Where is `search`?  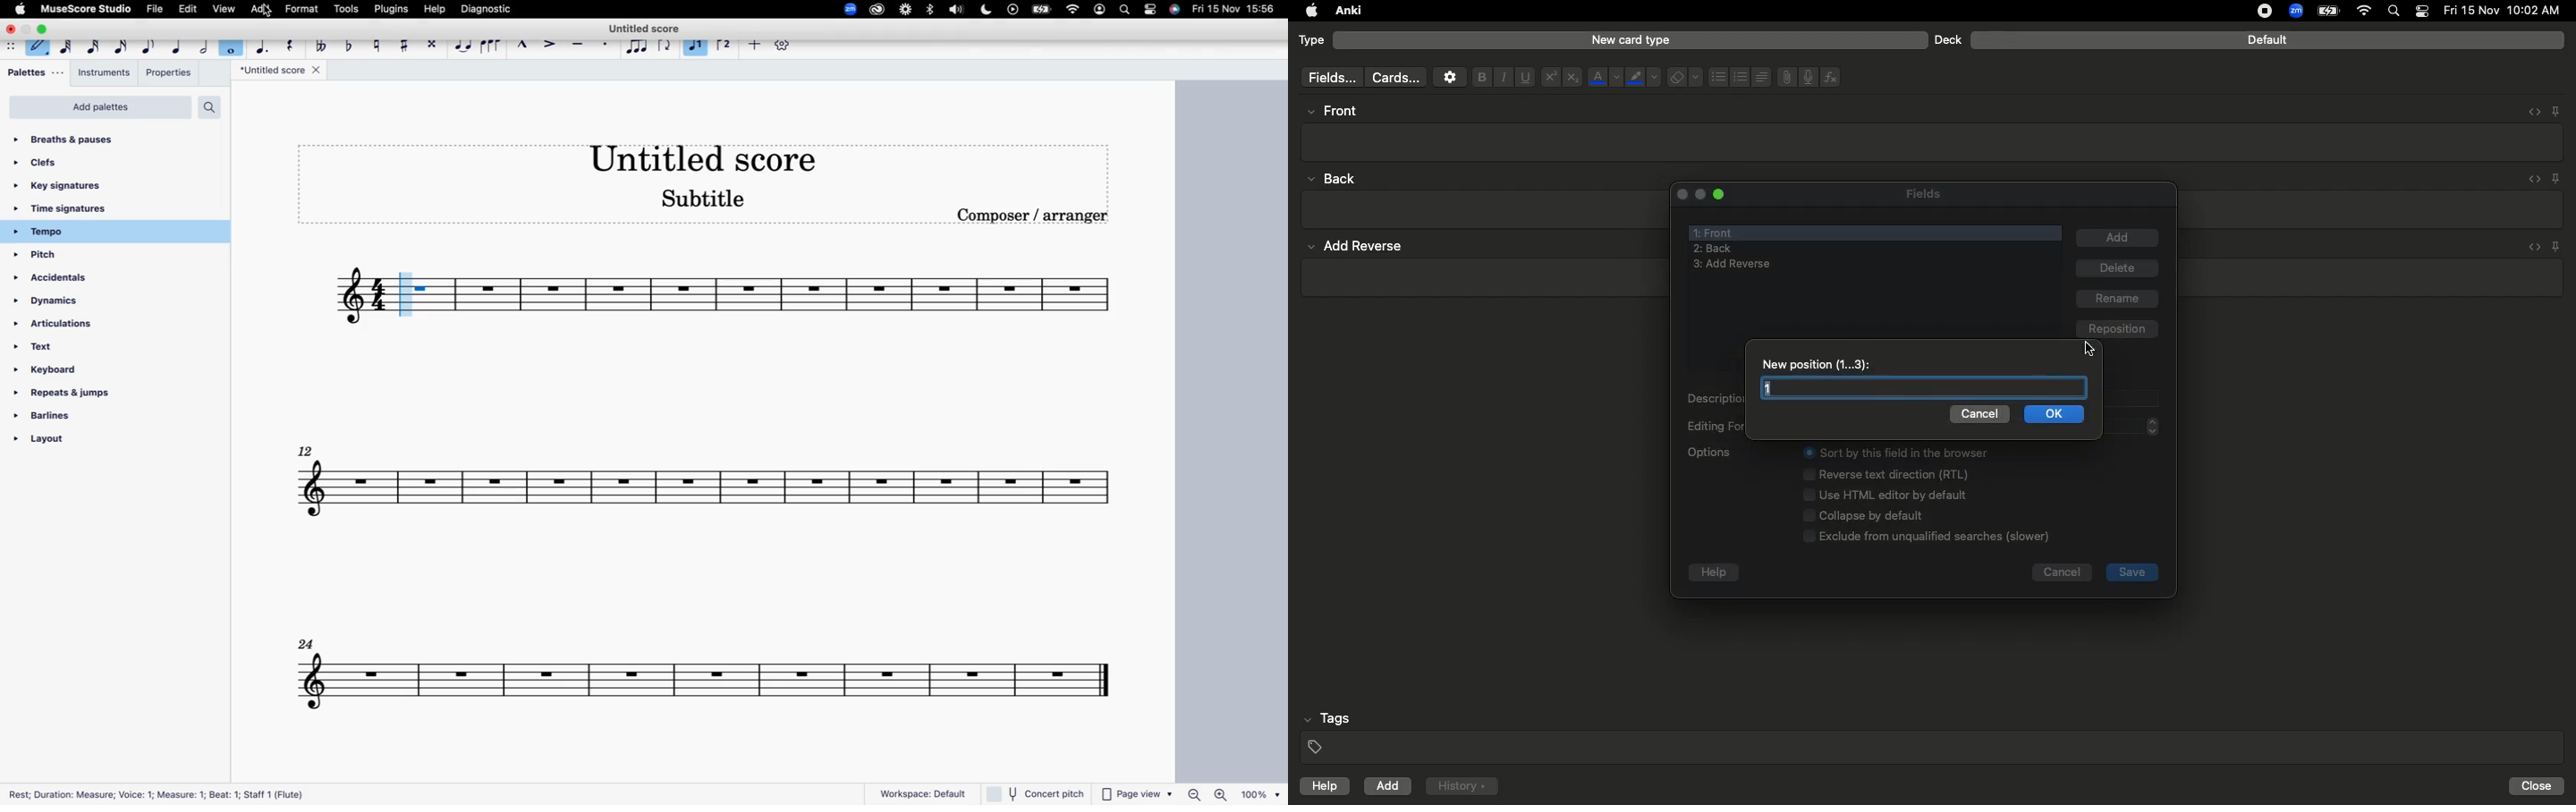 search is located at coordinates (215, 107).